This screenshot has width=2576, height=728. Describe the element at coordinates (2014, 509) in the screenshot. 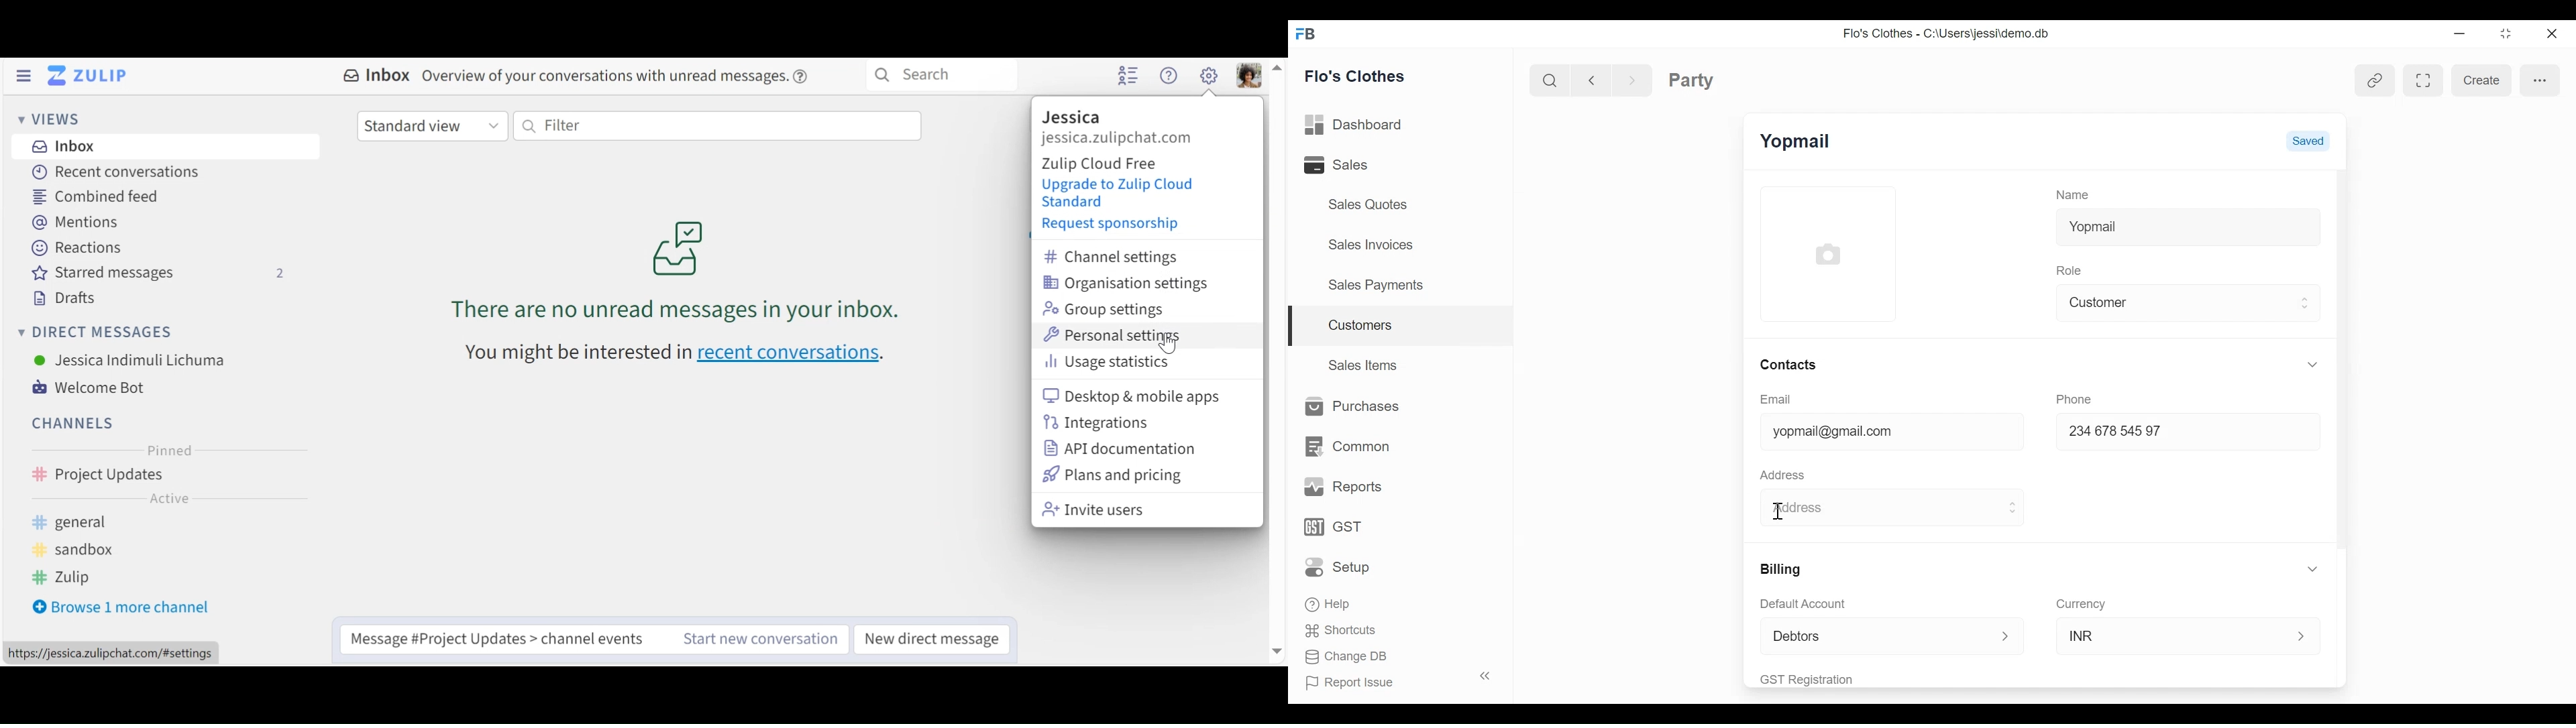

I see `Expand` at that location.